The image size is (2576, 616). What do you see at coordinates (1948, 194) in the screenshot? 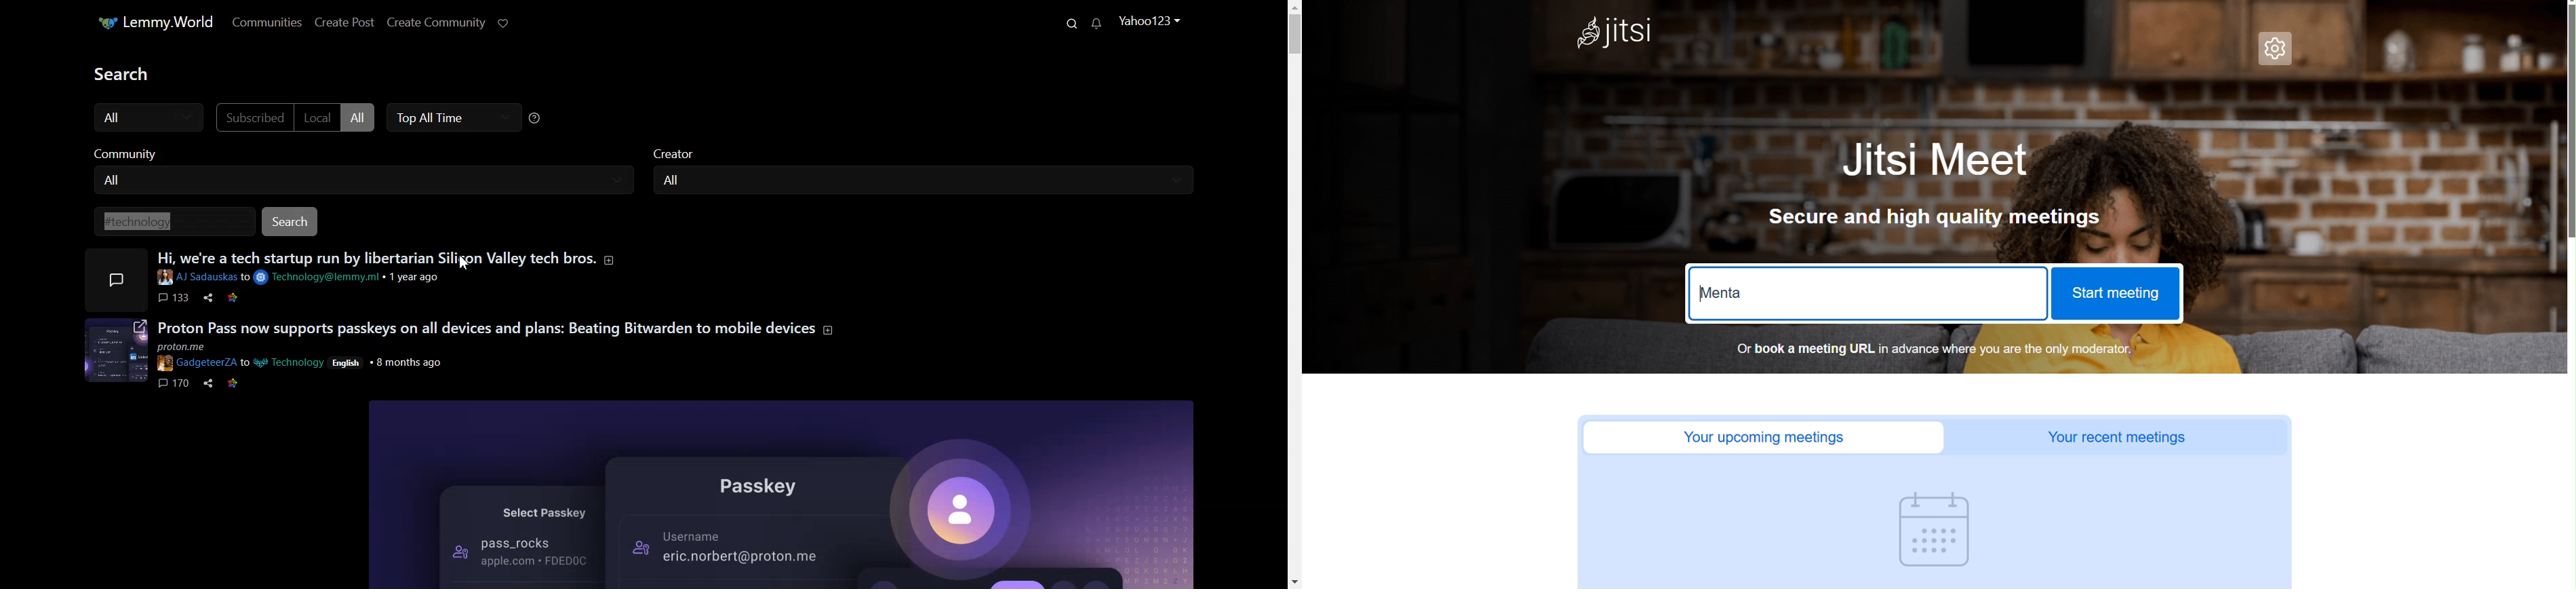
I see `Jitsi Meet 'Secure and high quality meetings ` at bounding box center [1948, 194].